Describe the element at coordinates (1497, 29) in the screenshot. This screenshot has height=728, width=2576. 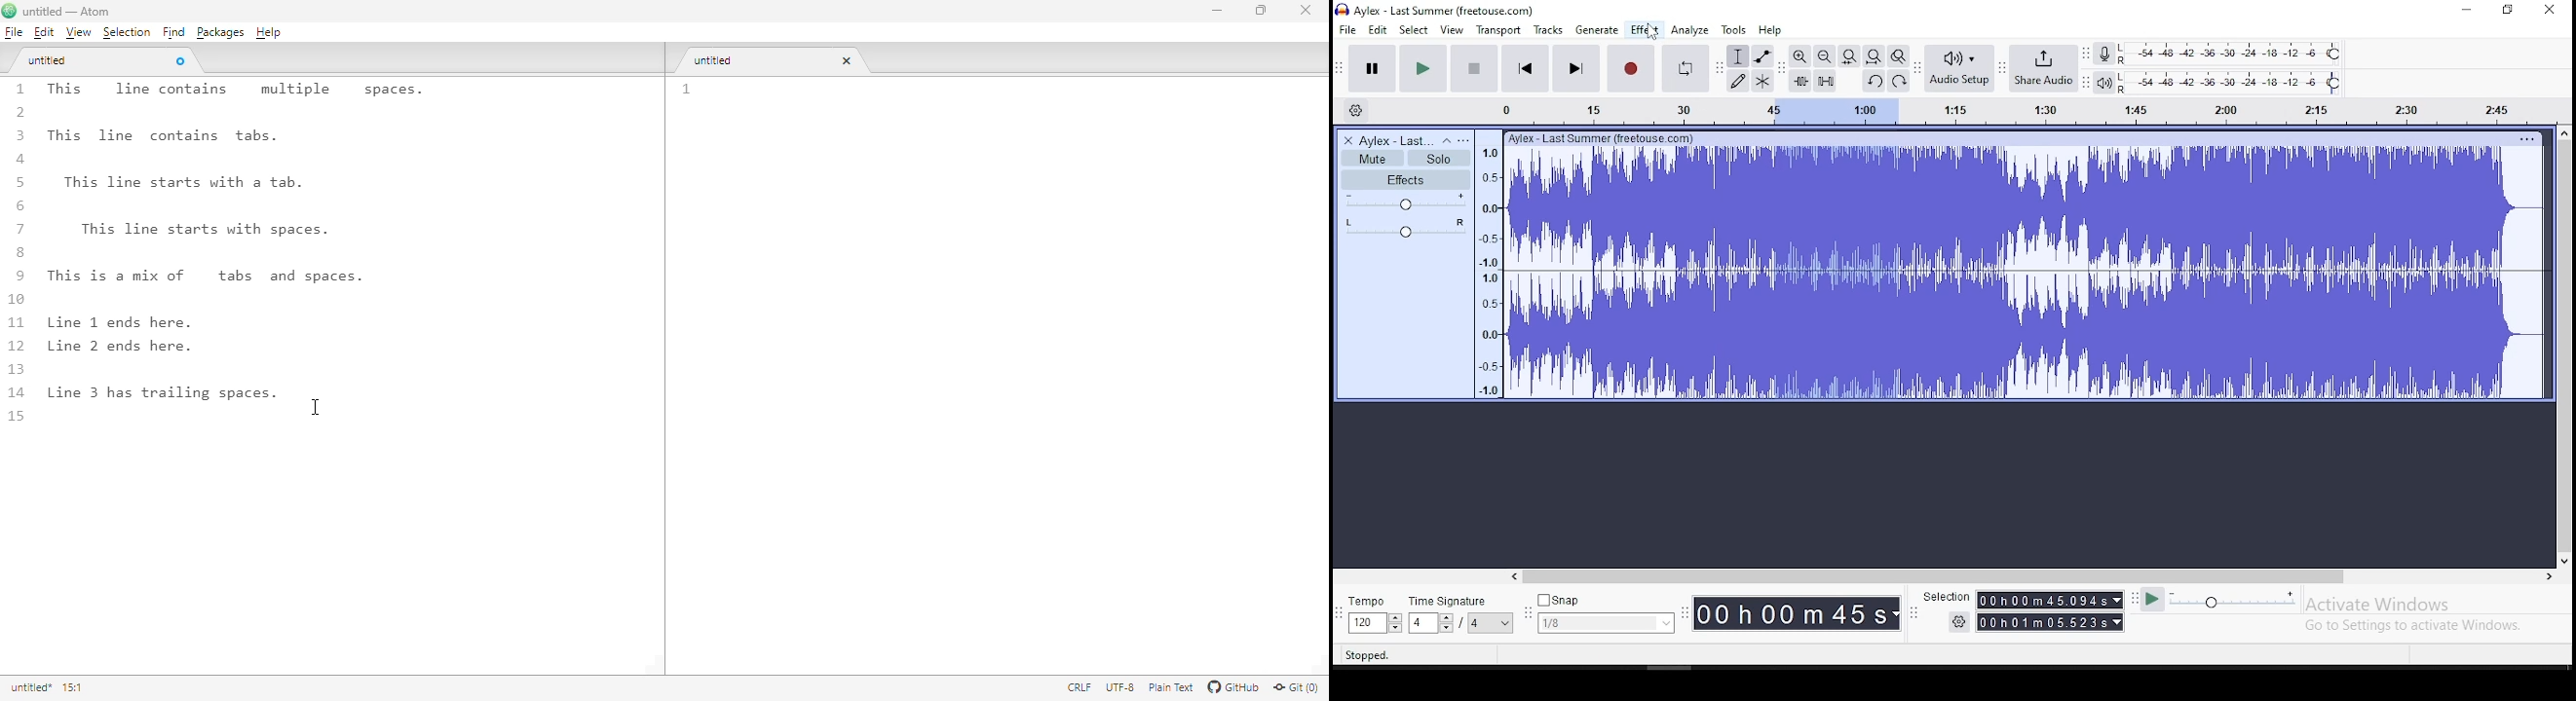
I see `transport` at that location.